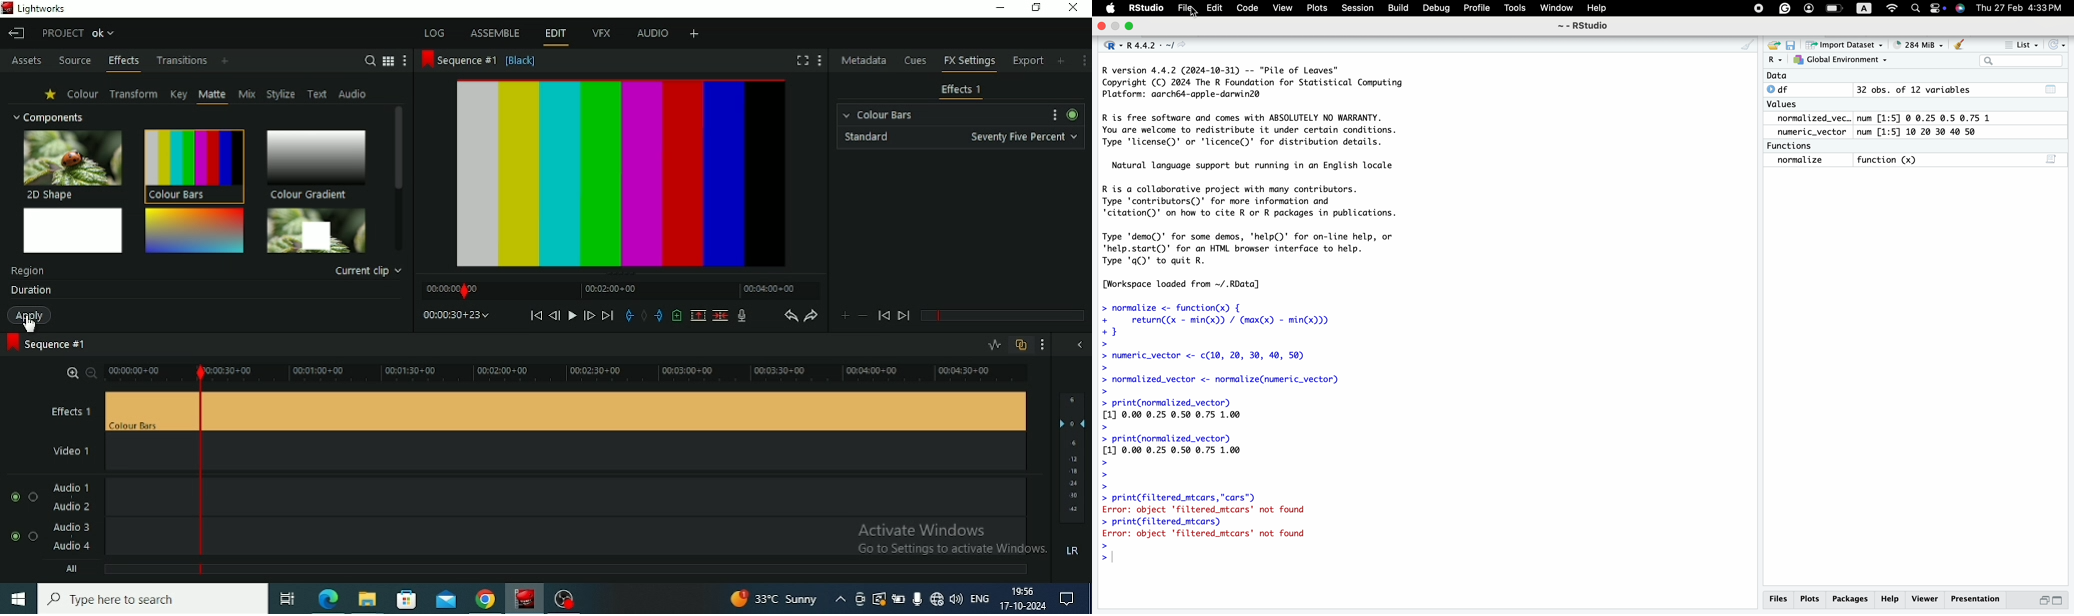  What do you see at coordinates (1916, 9) in the screenshot?
I see `search` at bounding box center [1916, 9].